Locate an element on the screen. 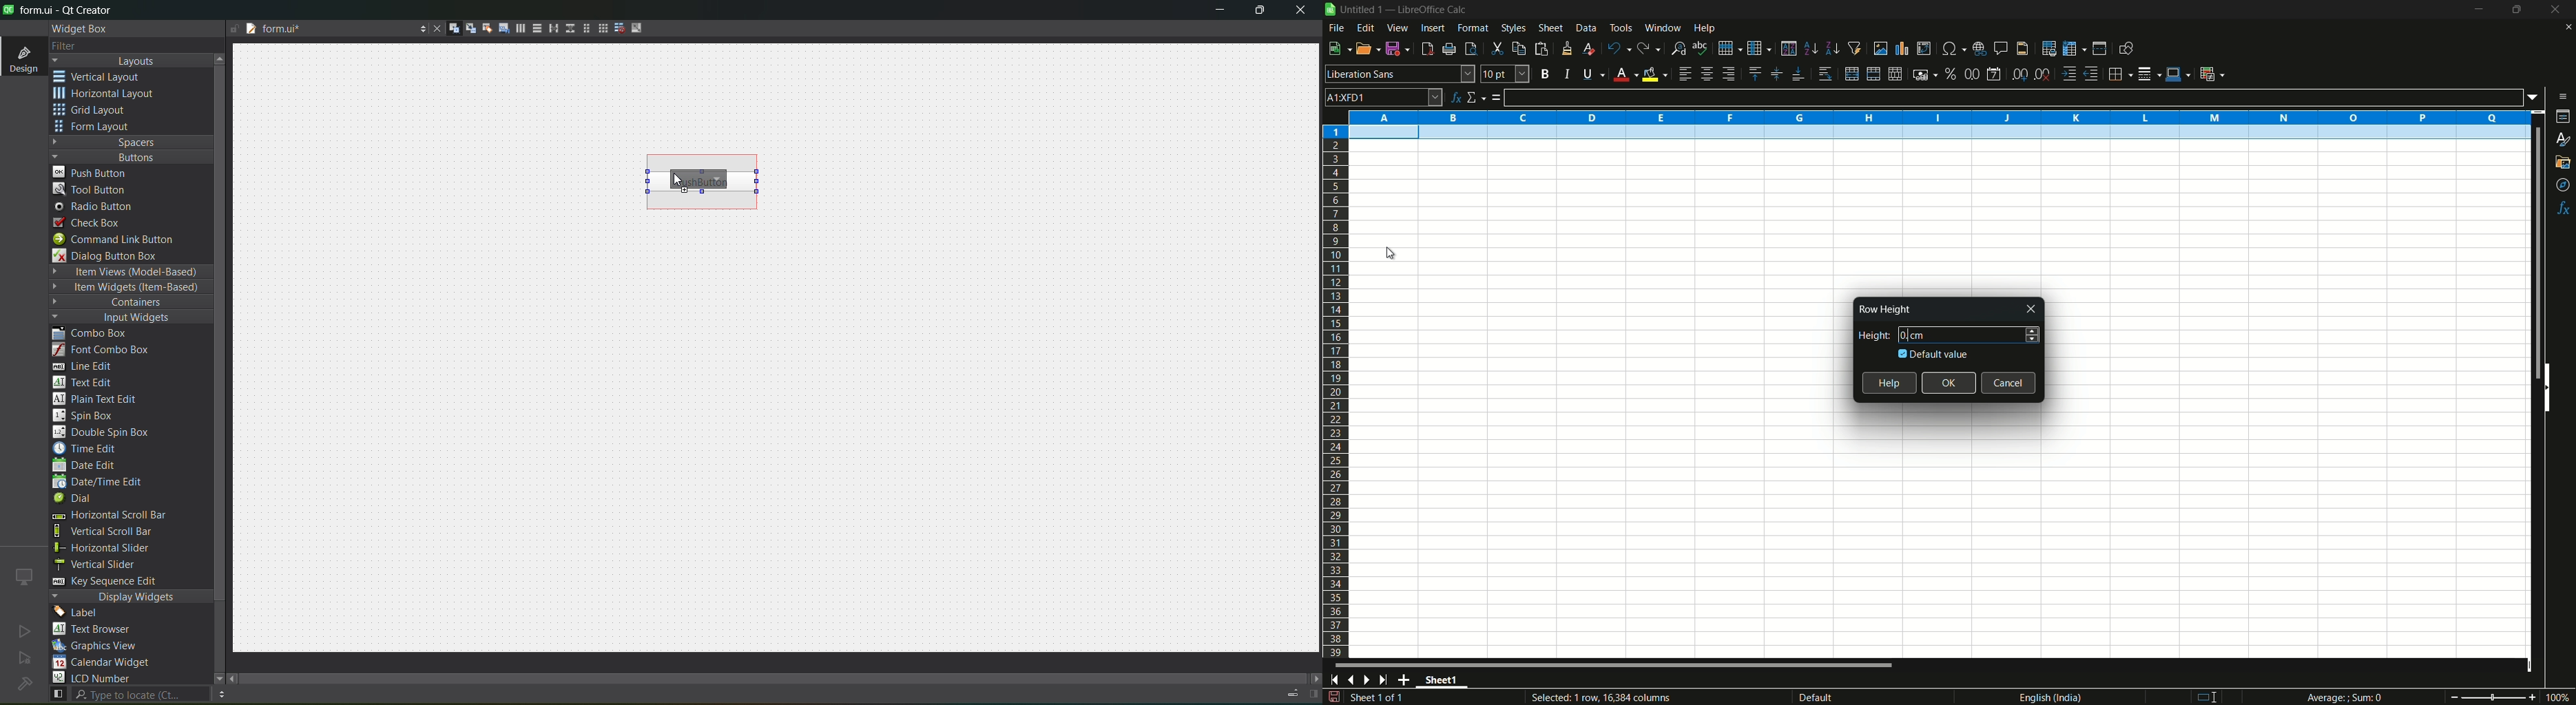 This screenshot has height=728, width=2576. print area is located at coordinates (2049, 48).